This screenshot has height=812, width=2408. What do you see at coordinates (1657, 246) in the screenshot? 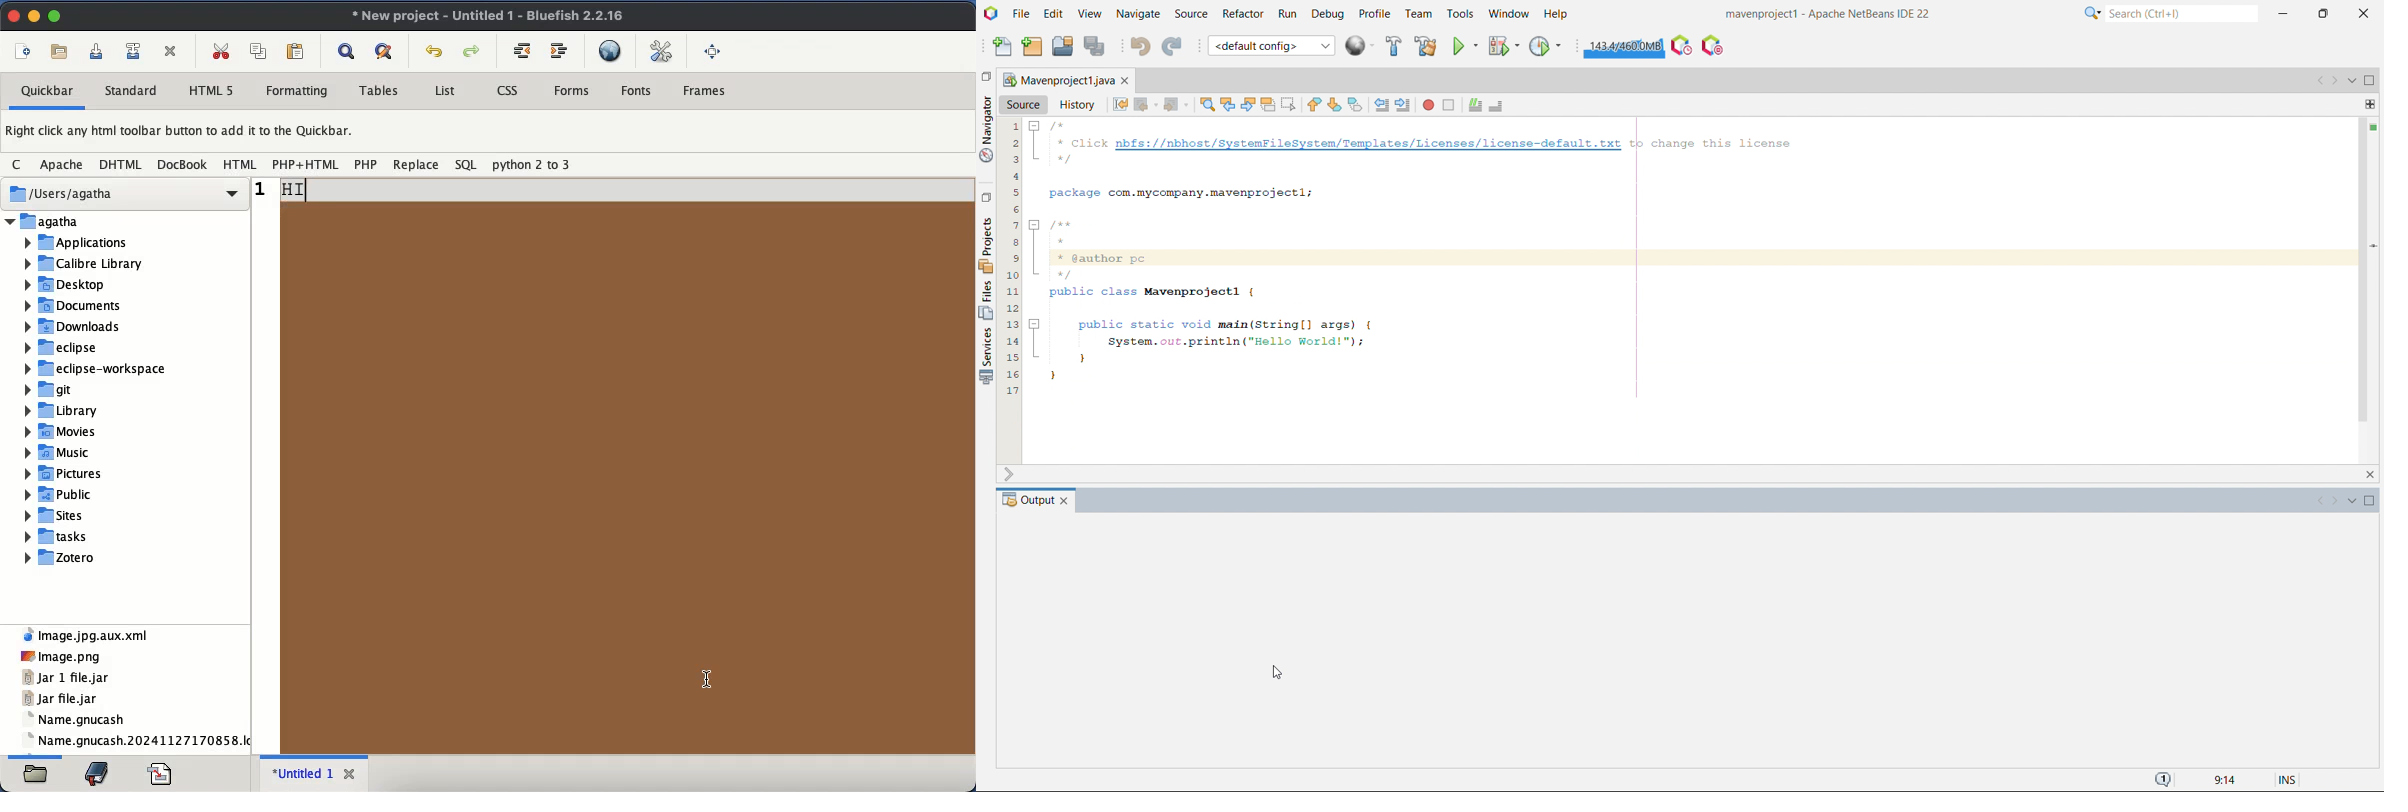
I see `A simple Java class that prints "Hello World" to the console.` at bounding box center [1657, 246].